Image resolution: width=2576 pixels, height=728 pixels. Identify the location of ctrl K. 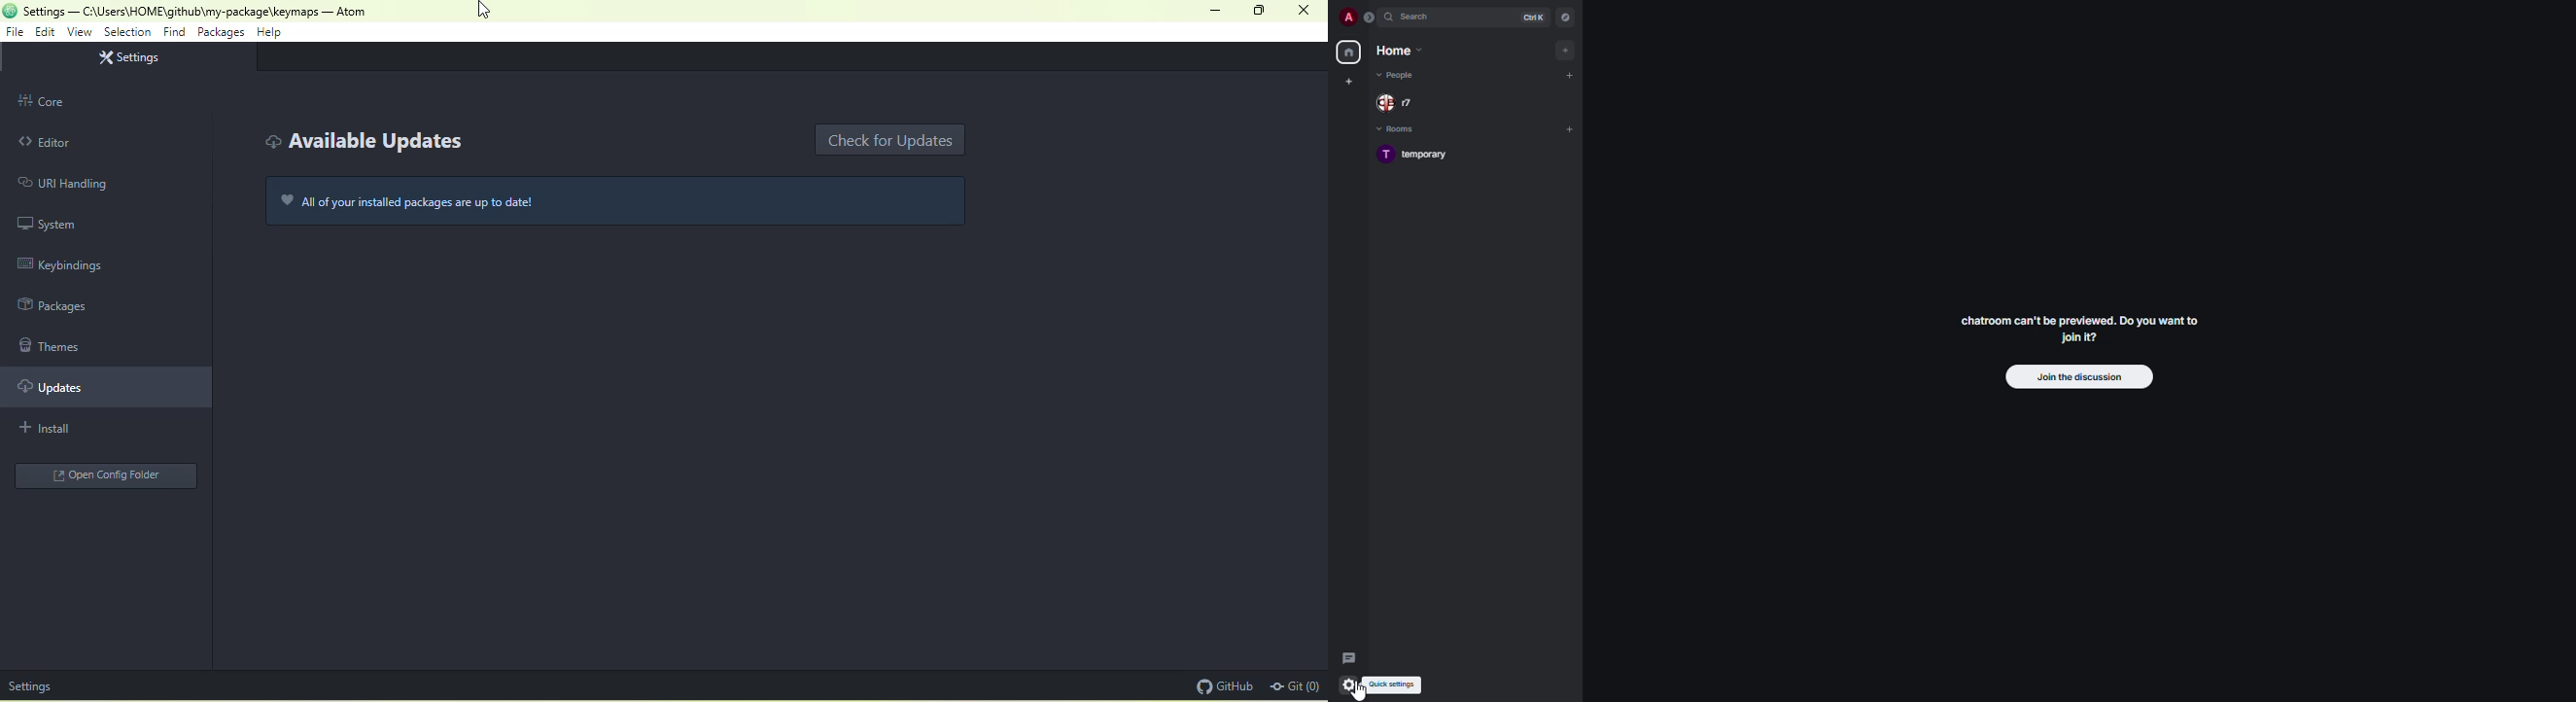
(1534, 16).